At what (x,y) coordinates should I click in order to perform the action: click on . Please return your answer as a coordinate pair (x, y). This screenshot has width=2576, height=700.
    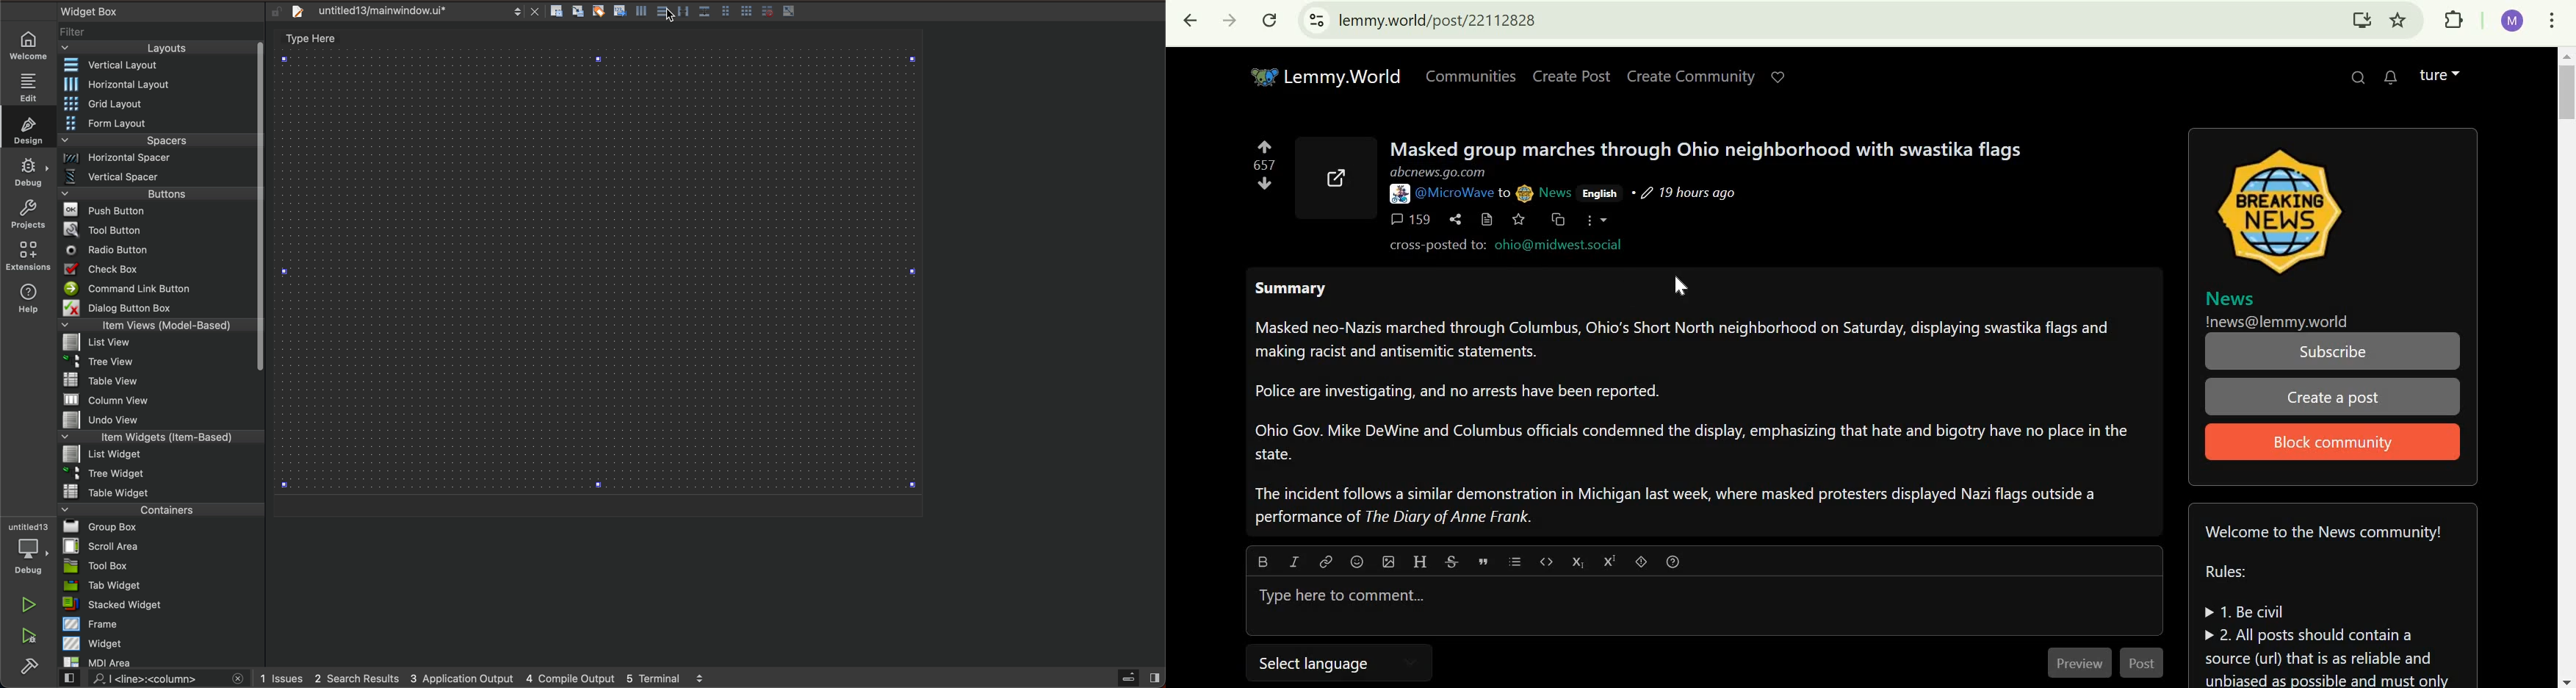
    Looking at the image, I should click on (791, 12).